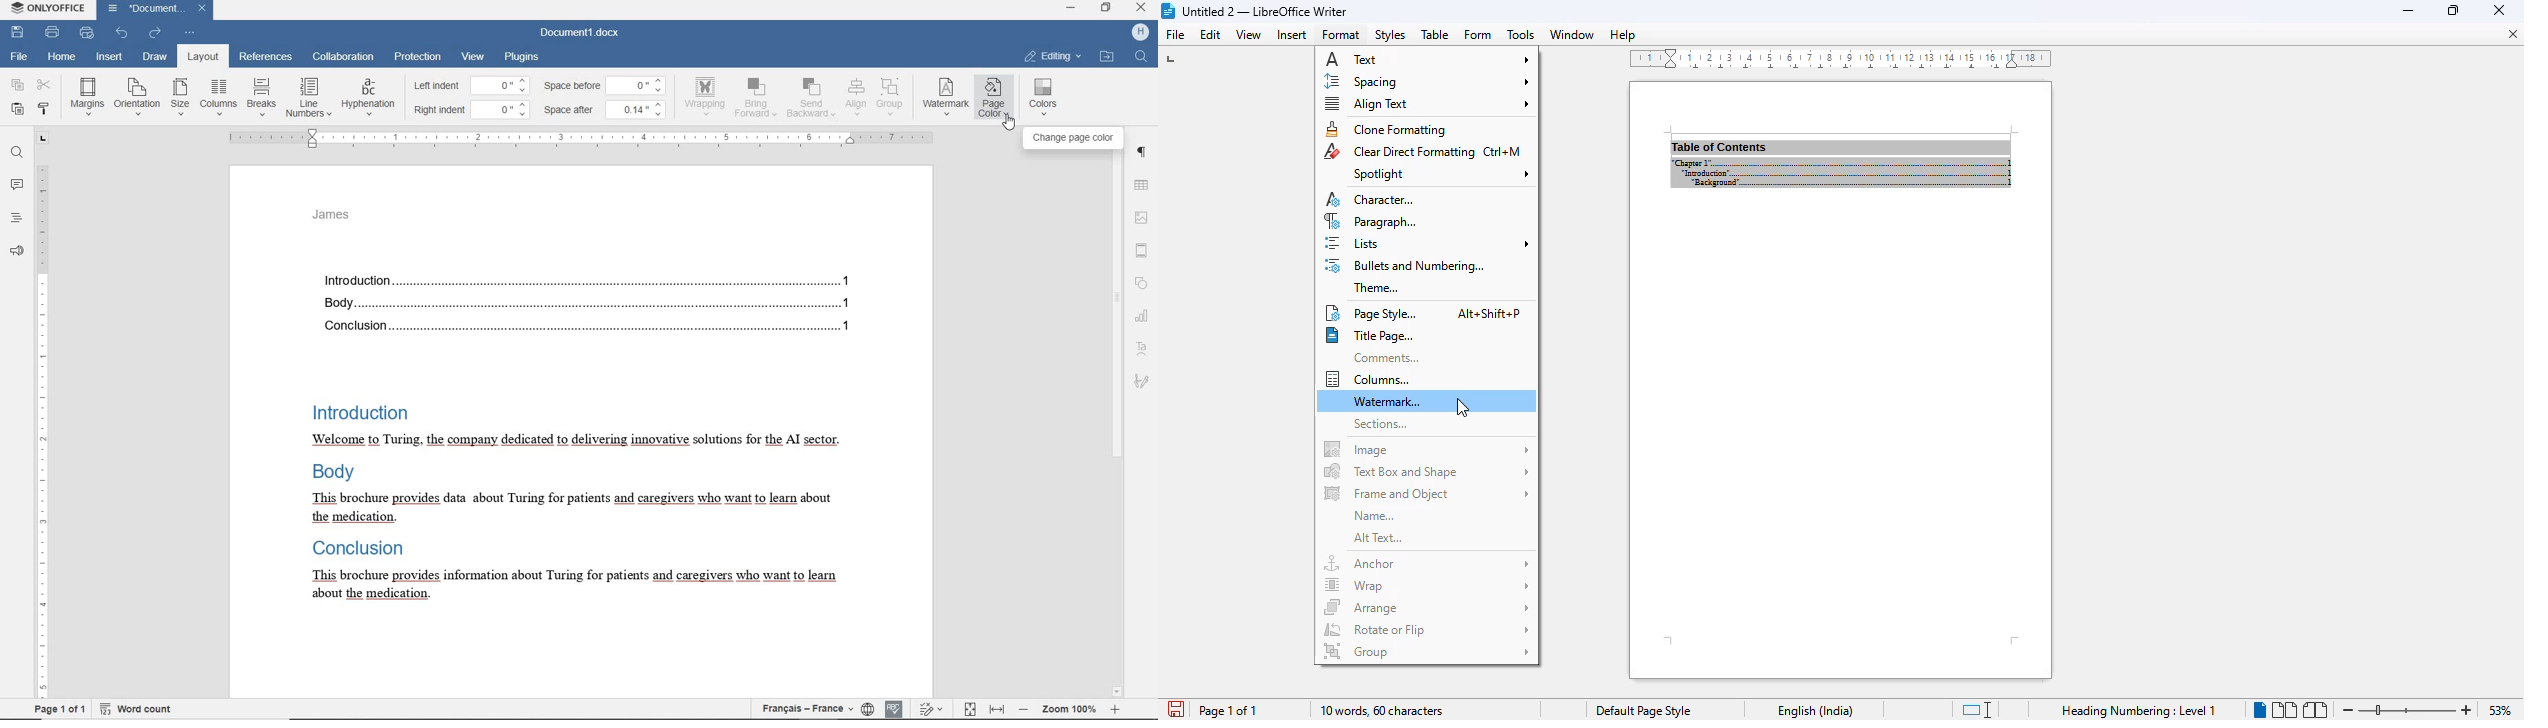  Describe the element at coordinates (1143, 154) in the screenshot. I see `paragraph settings` at that location.